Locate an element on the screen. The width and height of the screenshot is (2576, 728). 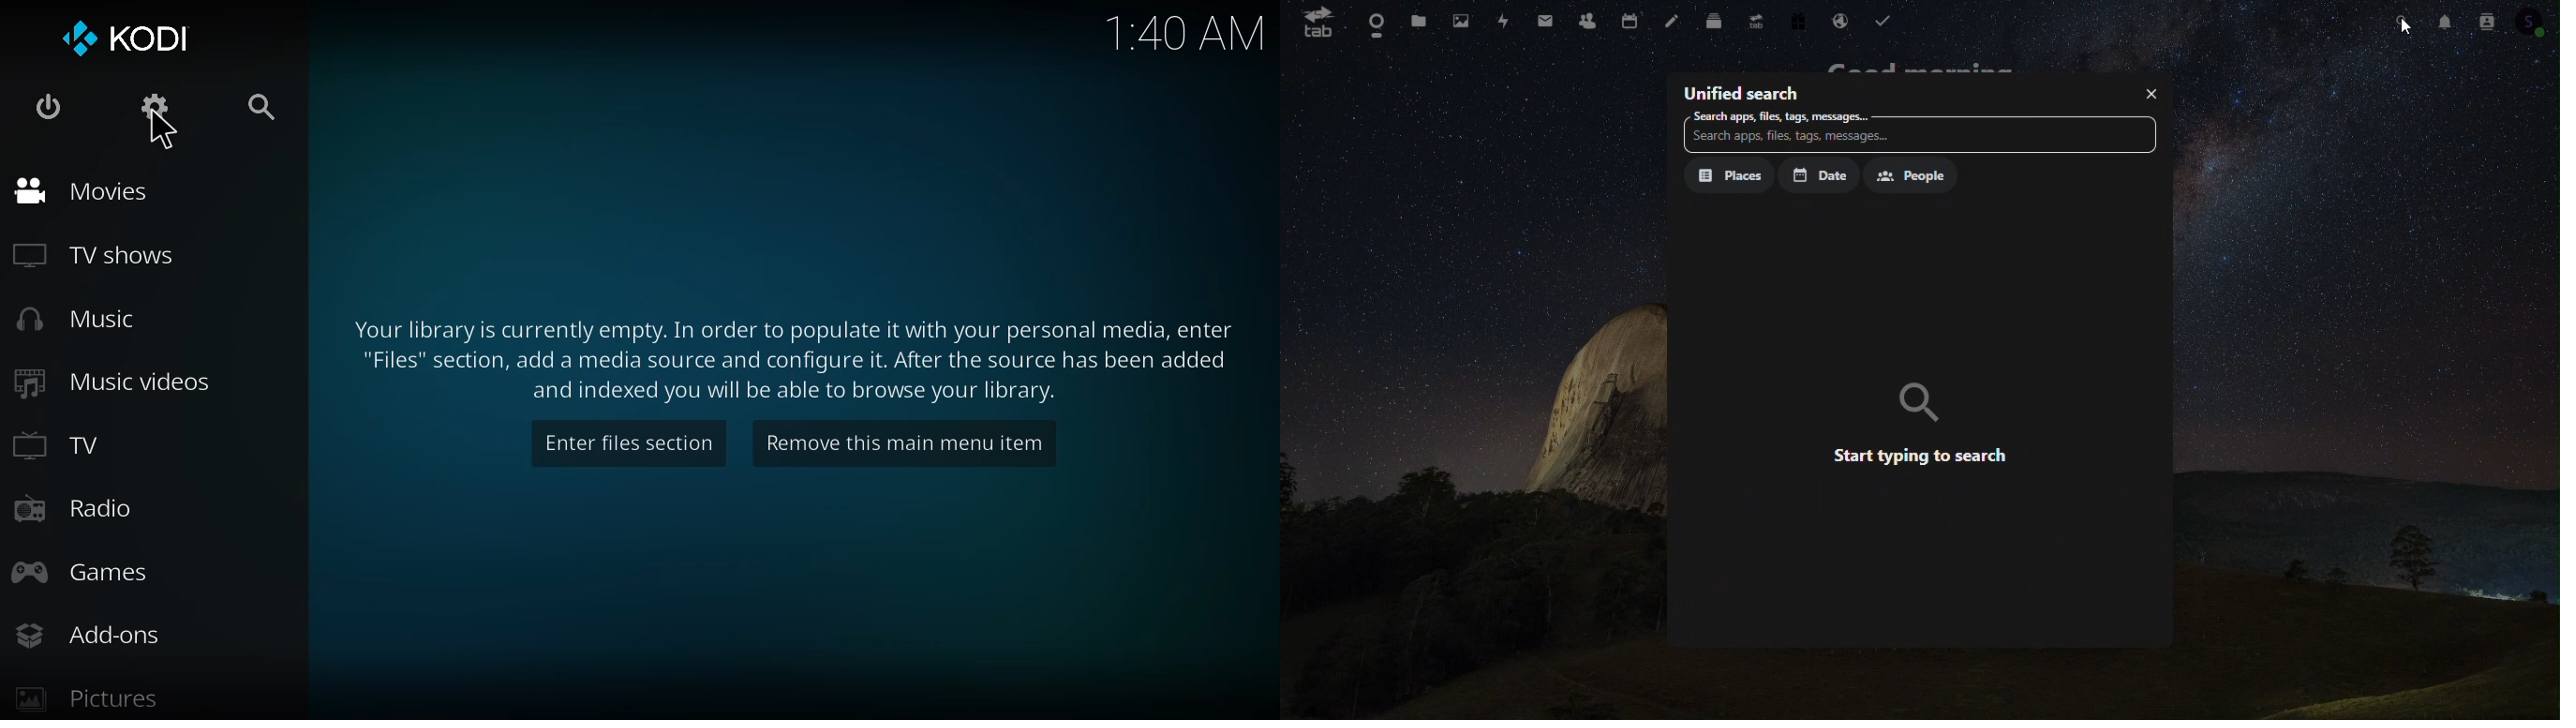
info is located at coordinates (795, 360).